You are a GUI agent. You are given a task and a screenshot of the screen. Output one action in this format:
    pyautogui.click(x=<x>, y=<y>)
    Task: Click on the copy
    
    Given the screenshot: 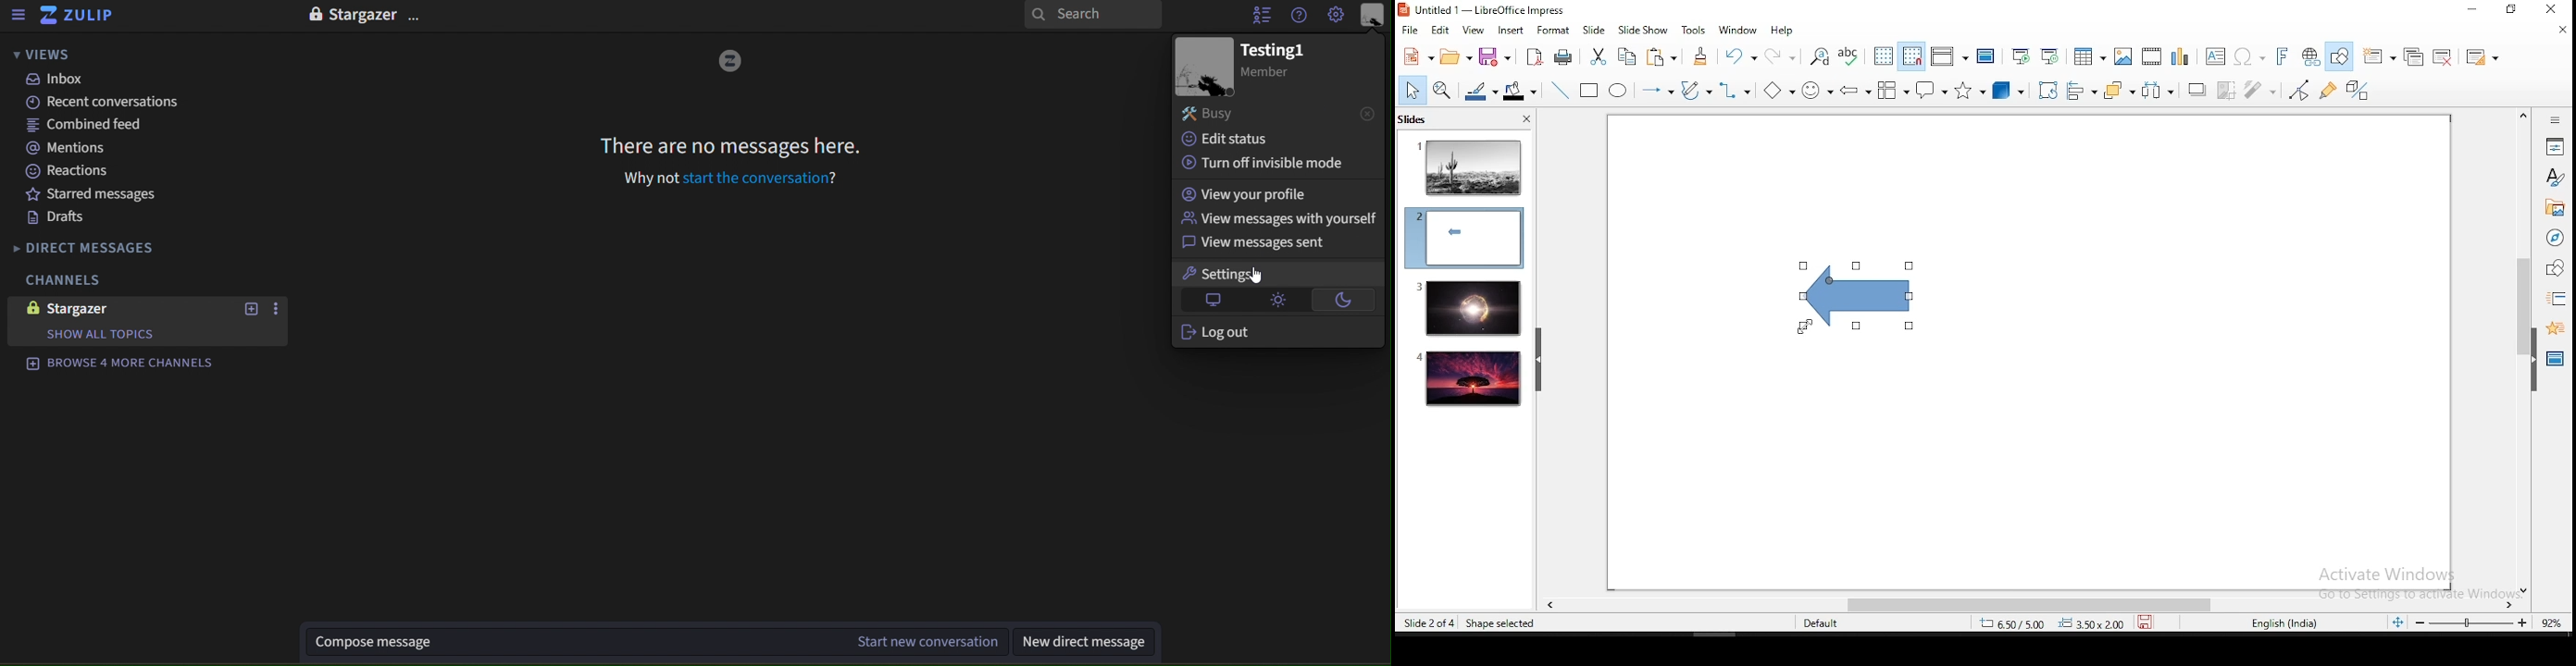 What is the action you would take?
    pyautogui.click(x=1626, y=56)
    